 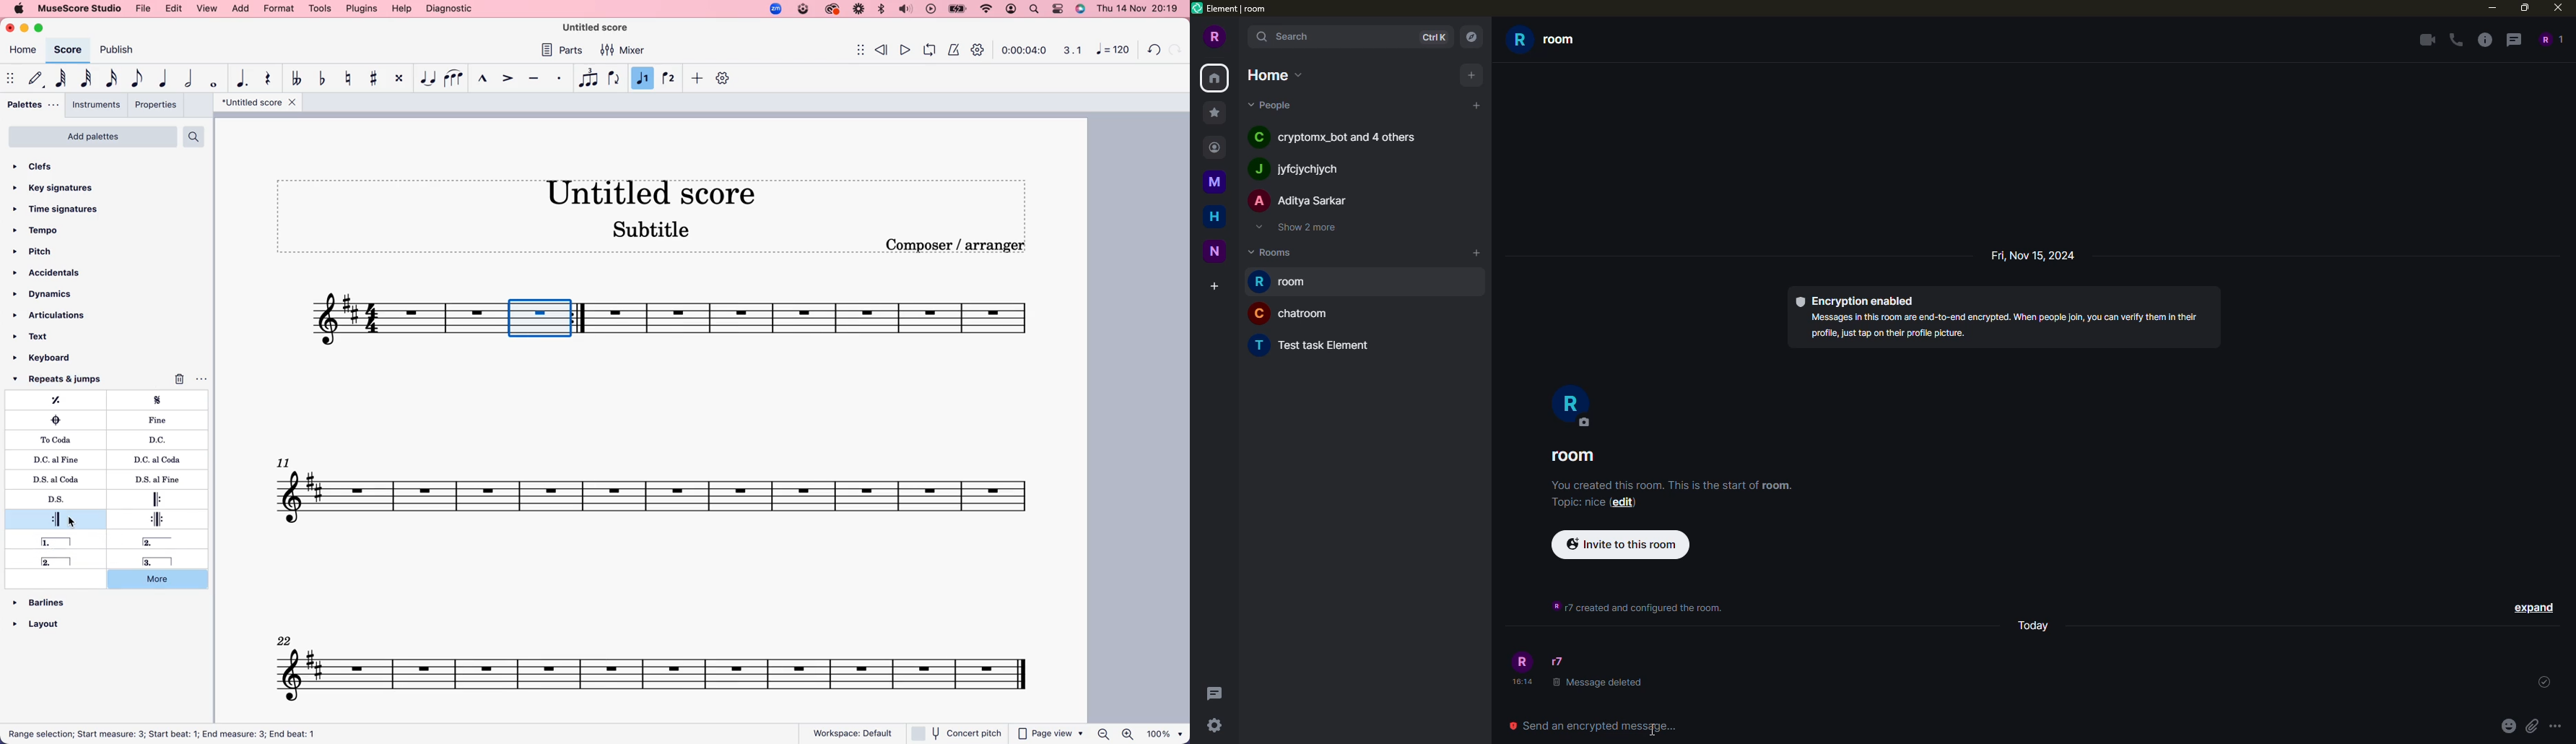 What do you see at coordinates (93, 136) in the screenshot?
I see `add pallets` at bounding box center [93, 136].